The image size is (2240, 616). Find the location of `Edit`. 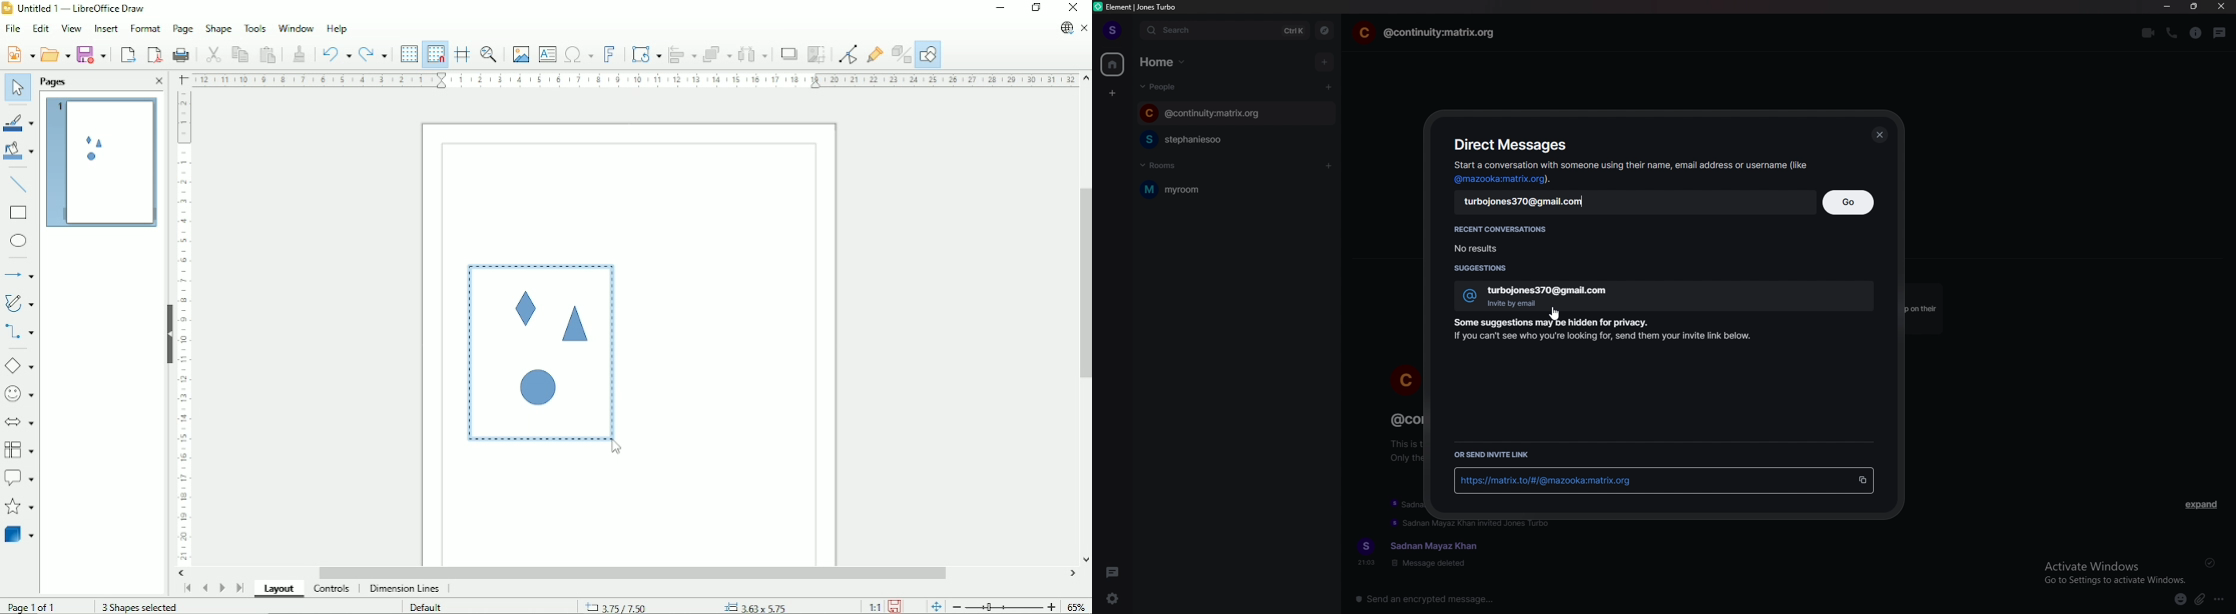

Edit is located at coordinates (40, 27).